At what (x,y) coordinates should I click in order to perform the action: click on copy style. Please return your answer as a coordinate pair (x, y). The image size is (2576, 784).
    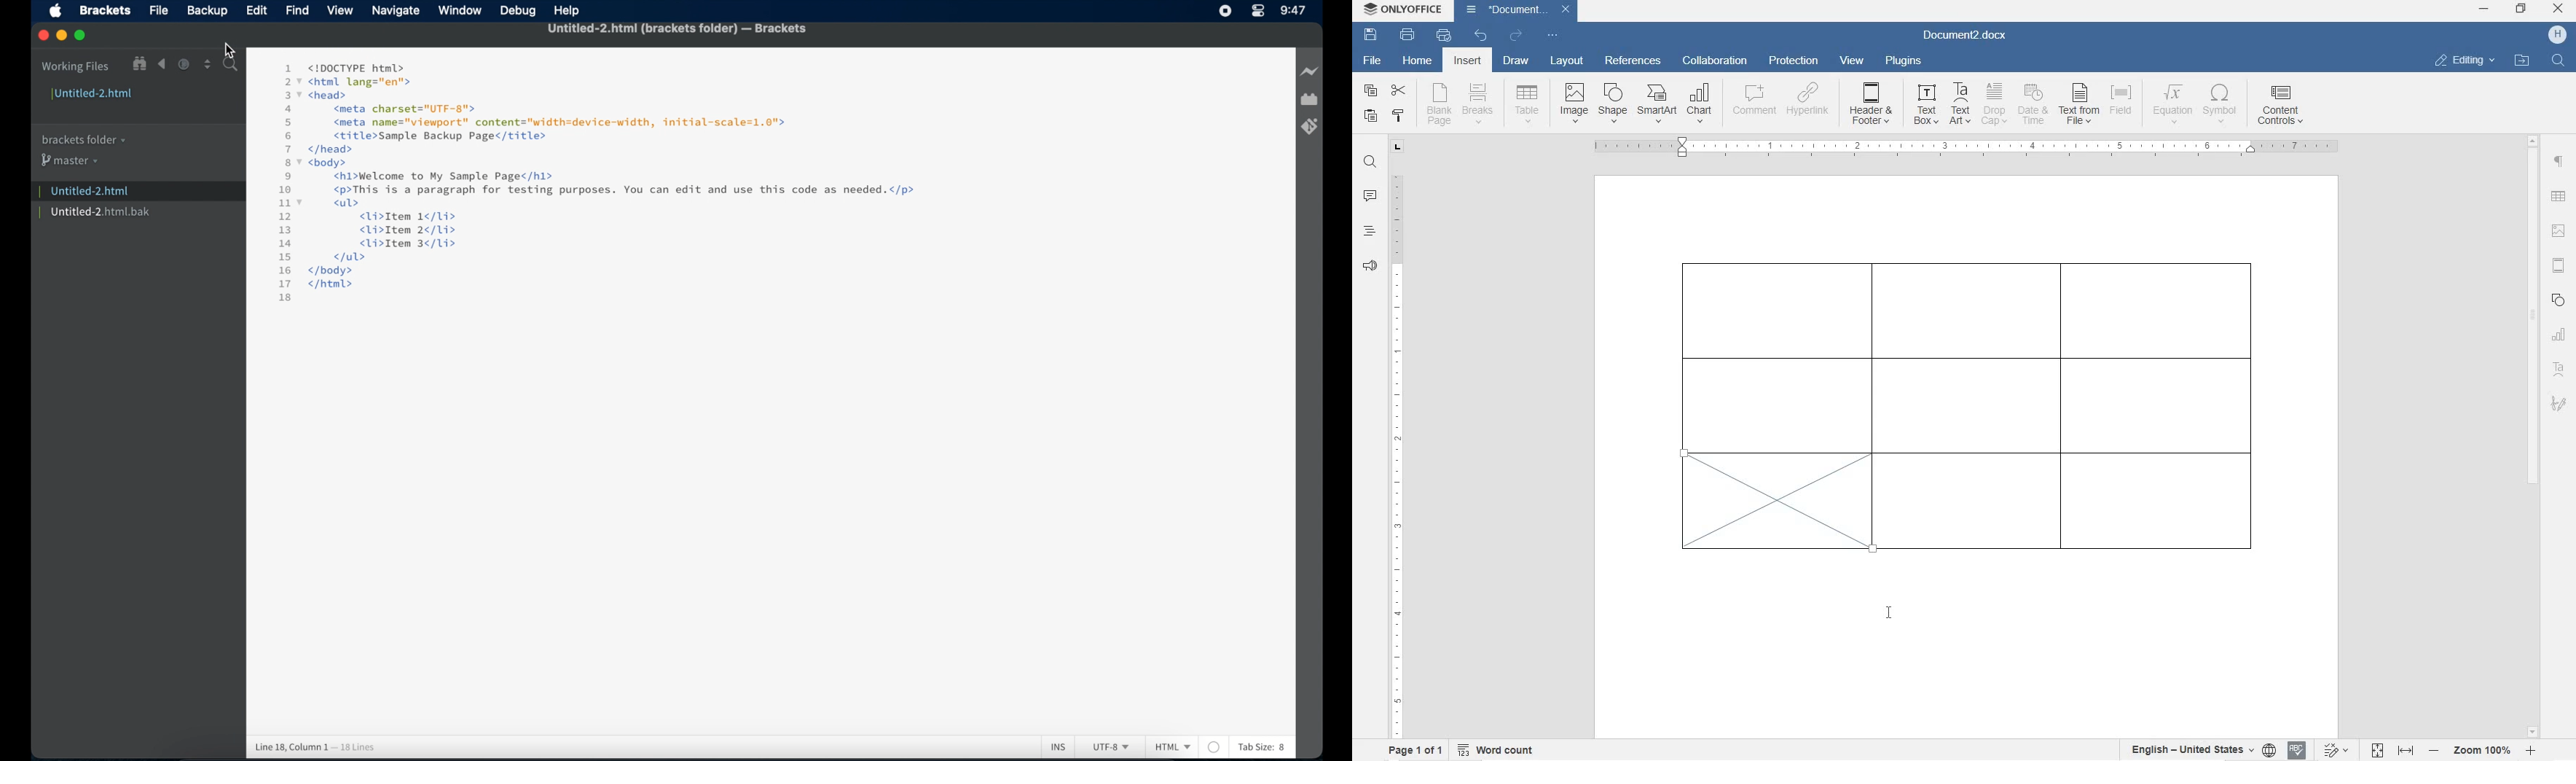
    Looking at the image, I should click on (1399, 116).